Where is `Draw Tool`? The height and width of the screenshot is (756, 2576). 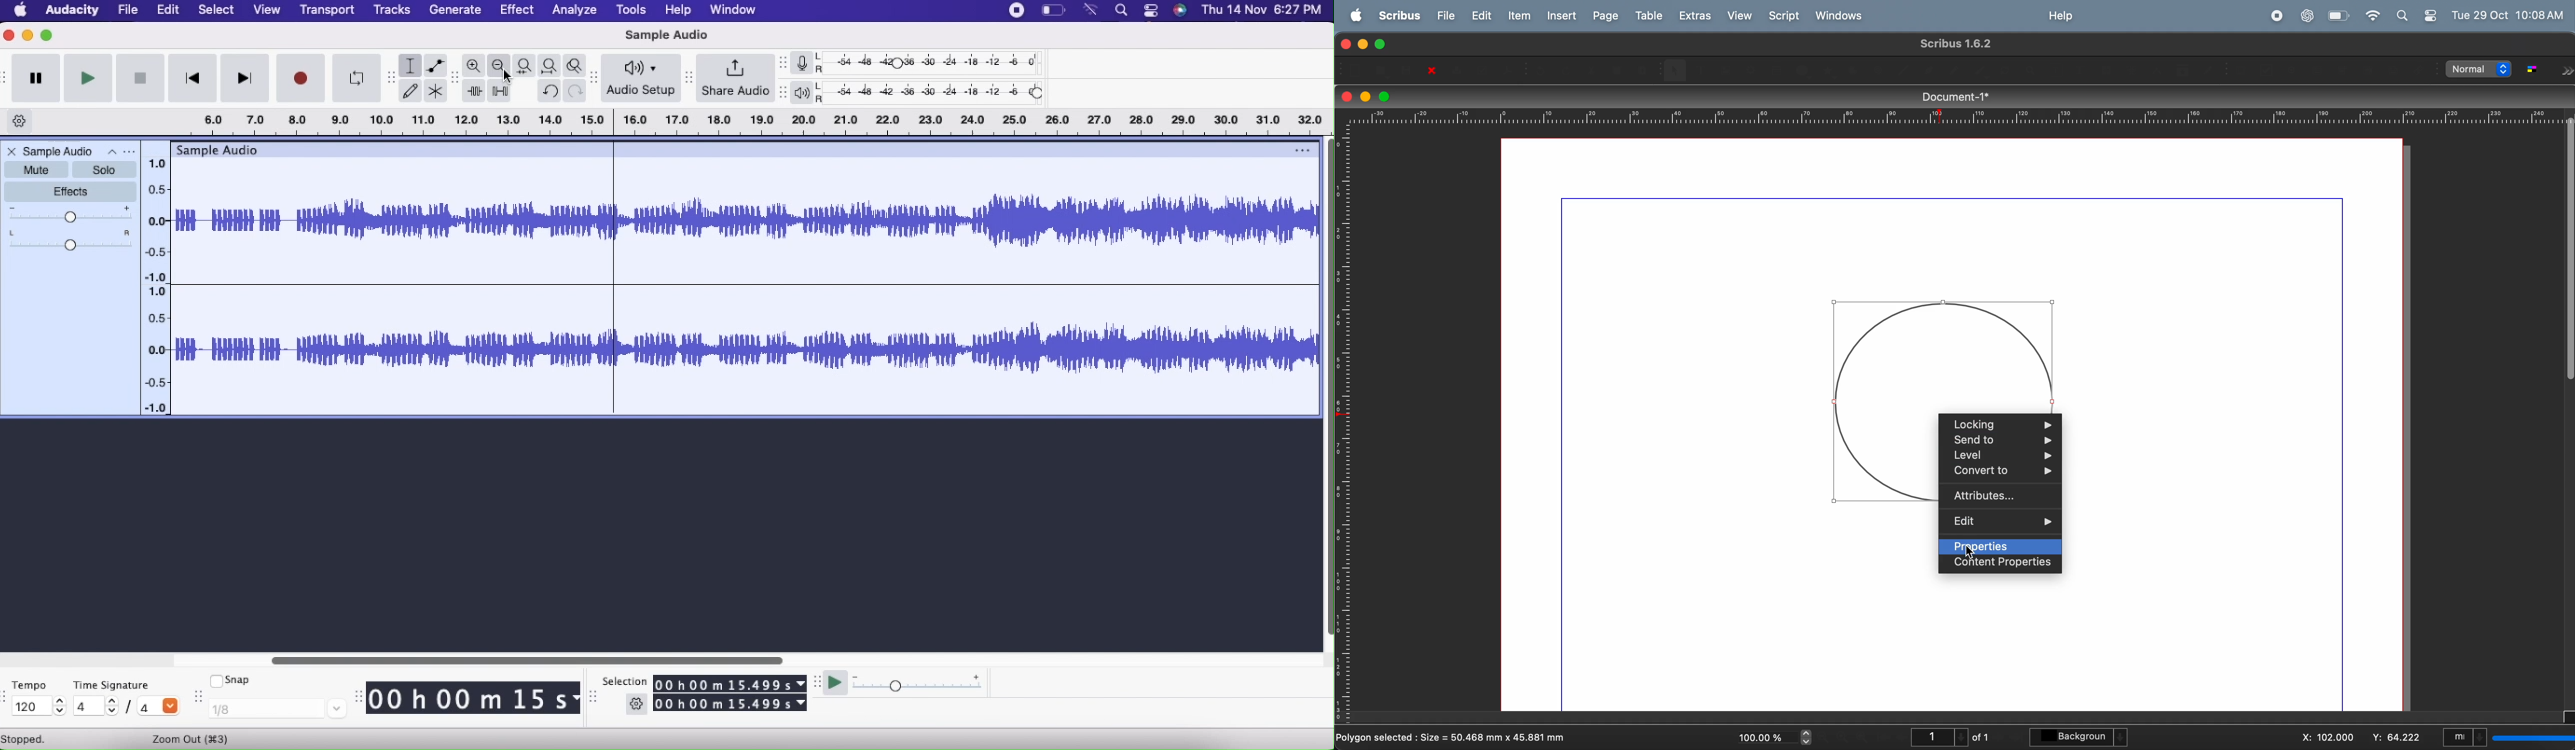 Draw Tool is located at coordinates (410, 92).